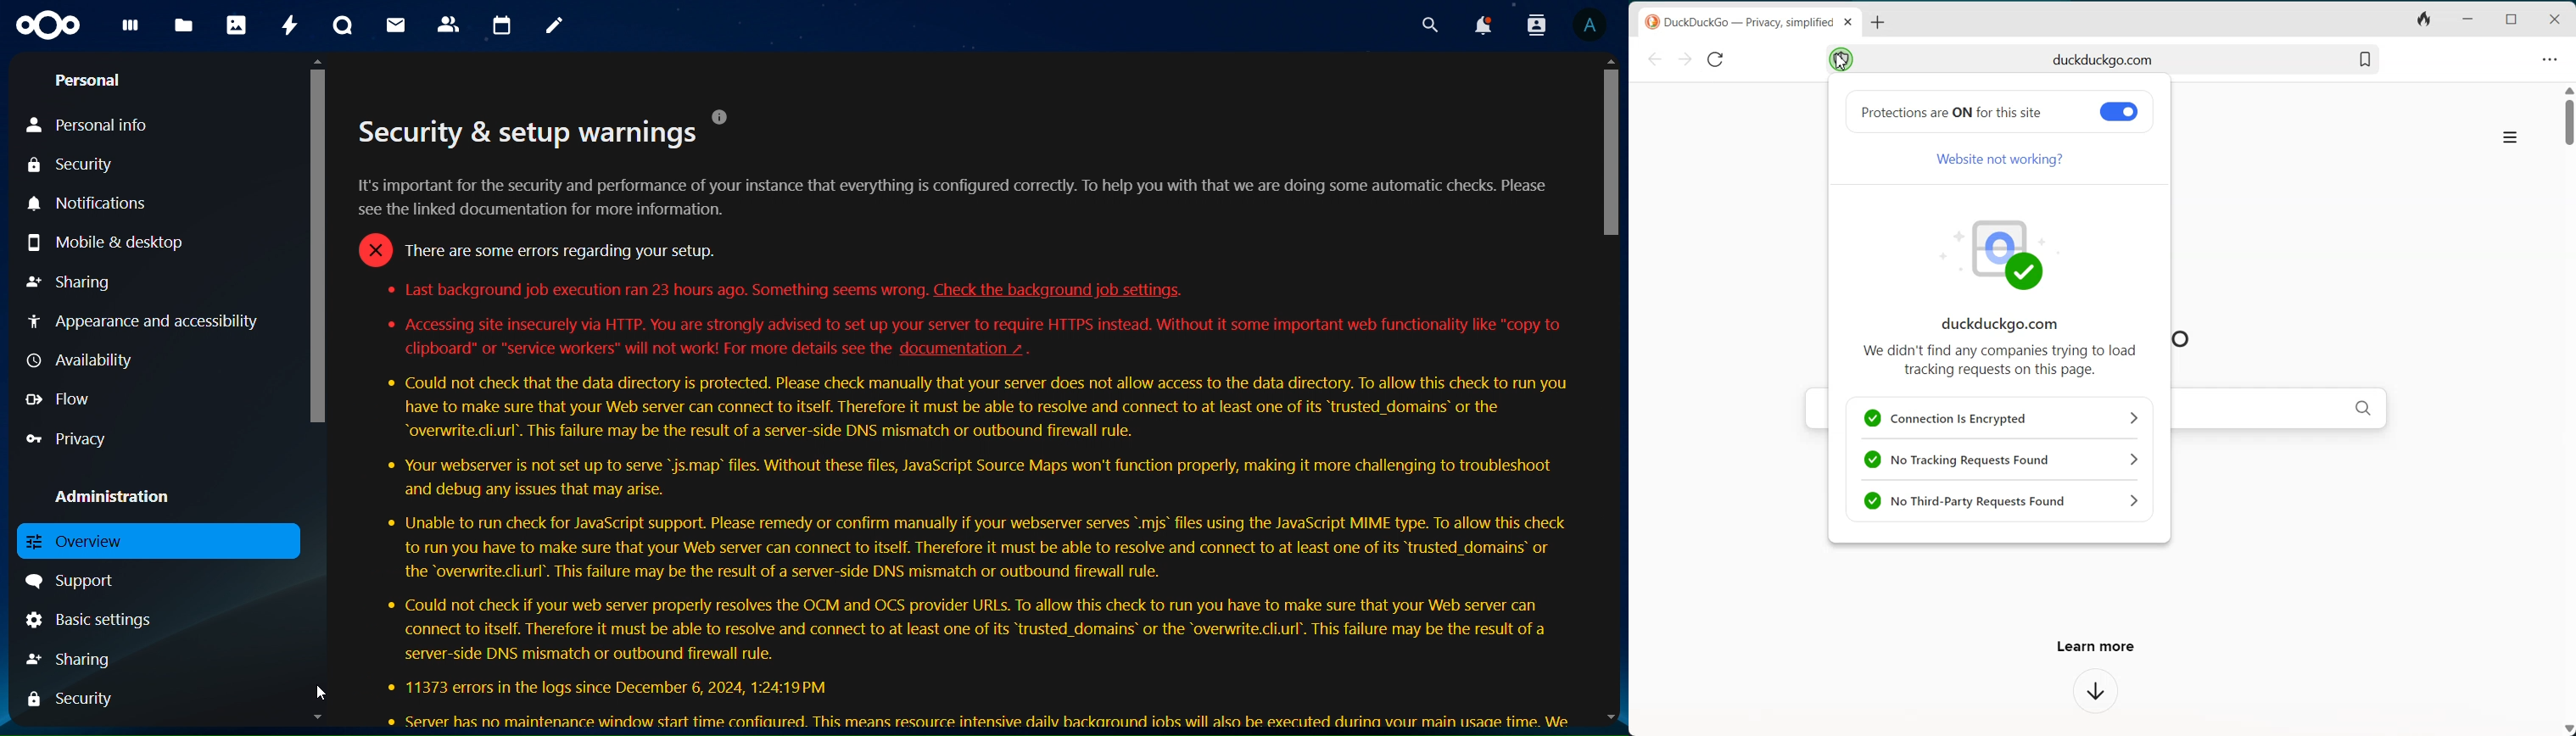 This screenshot has height=756, width=2576. I want to click on photos, so click(234, 26).